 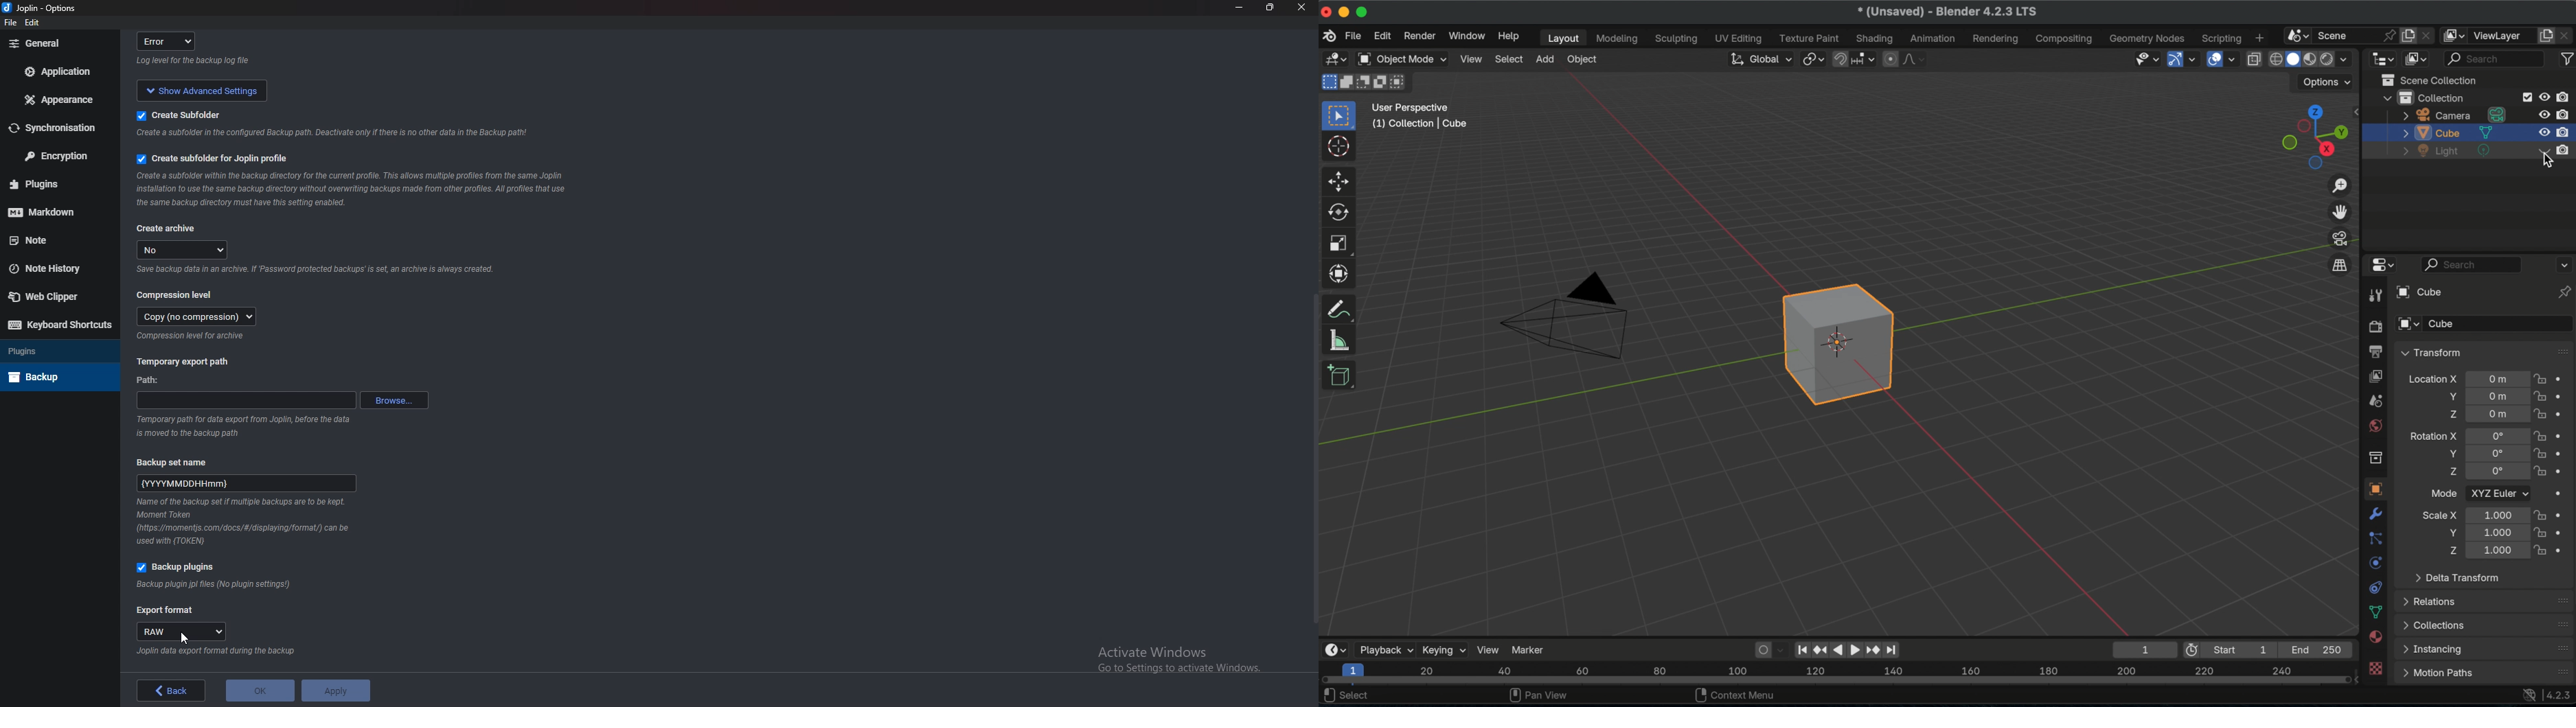 What do you see at coordinates (54, 268) in the screenshot?
I see `Note history` at bounding box center [54, 268].